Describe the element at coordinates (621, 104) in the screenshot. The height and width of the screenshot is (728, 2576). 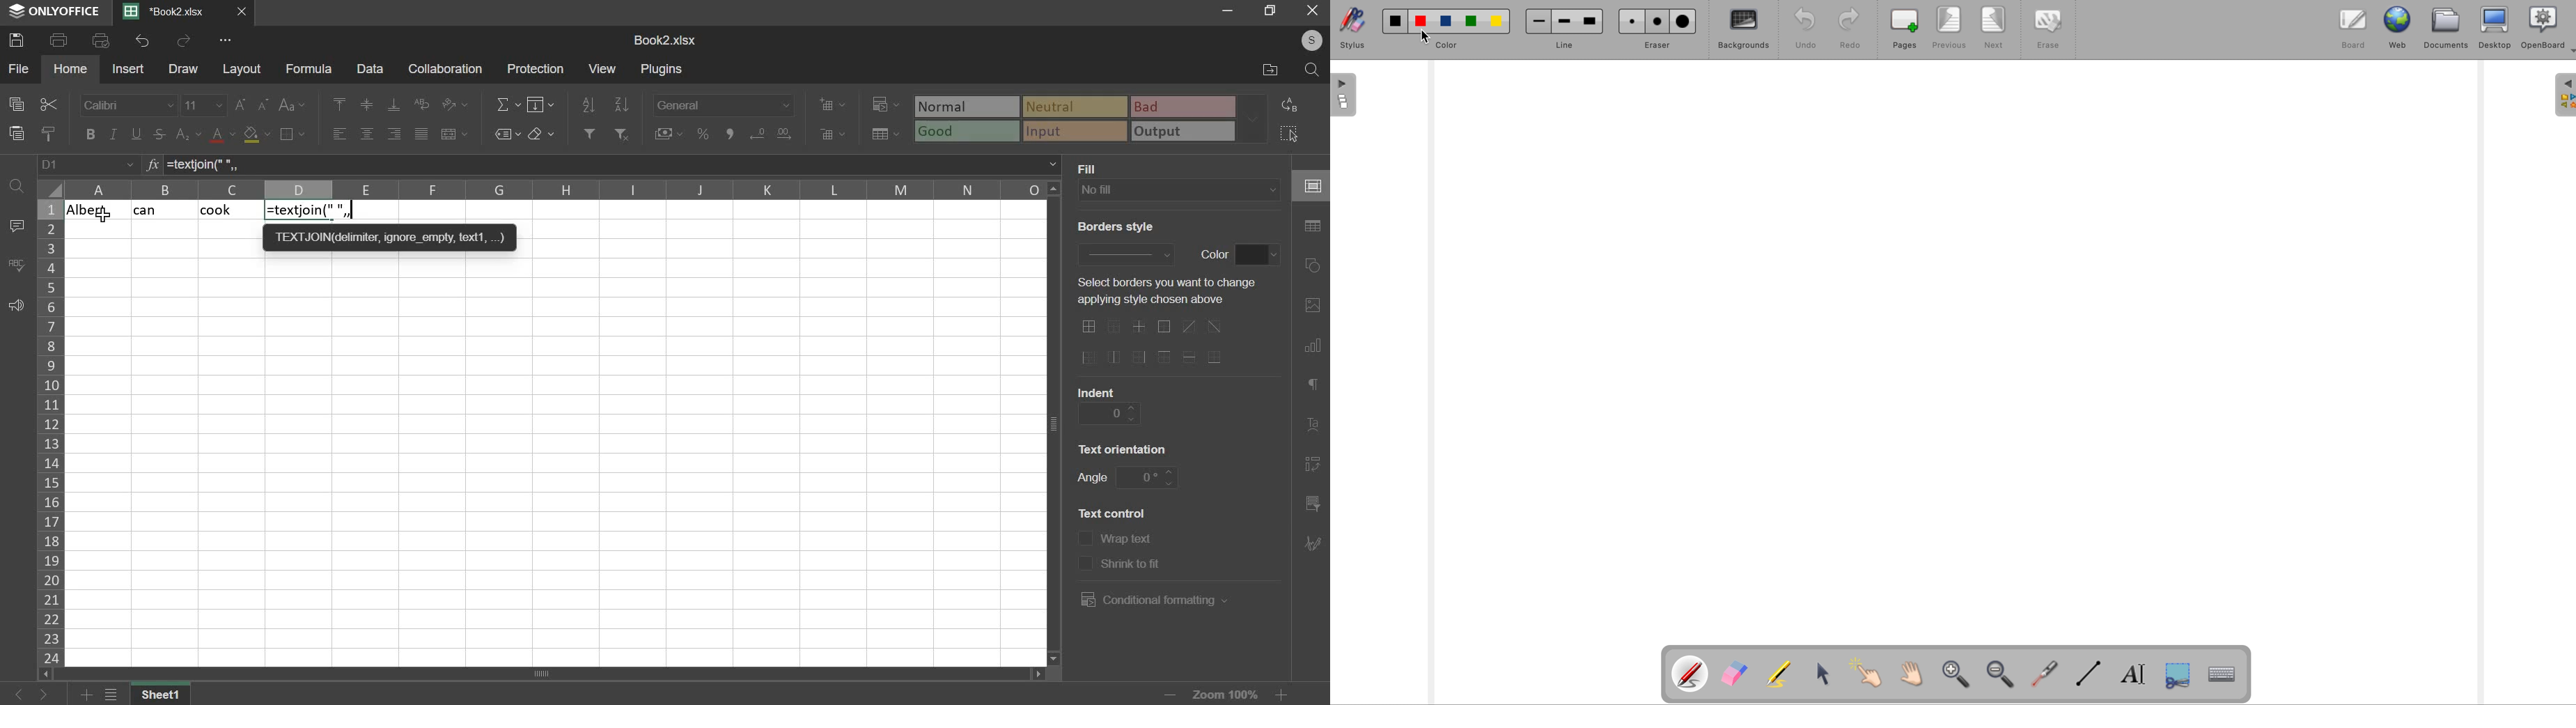
I see `sort descending` at that location.